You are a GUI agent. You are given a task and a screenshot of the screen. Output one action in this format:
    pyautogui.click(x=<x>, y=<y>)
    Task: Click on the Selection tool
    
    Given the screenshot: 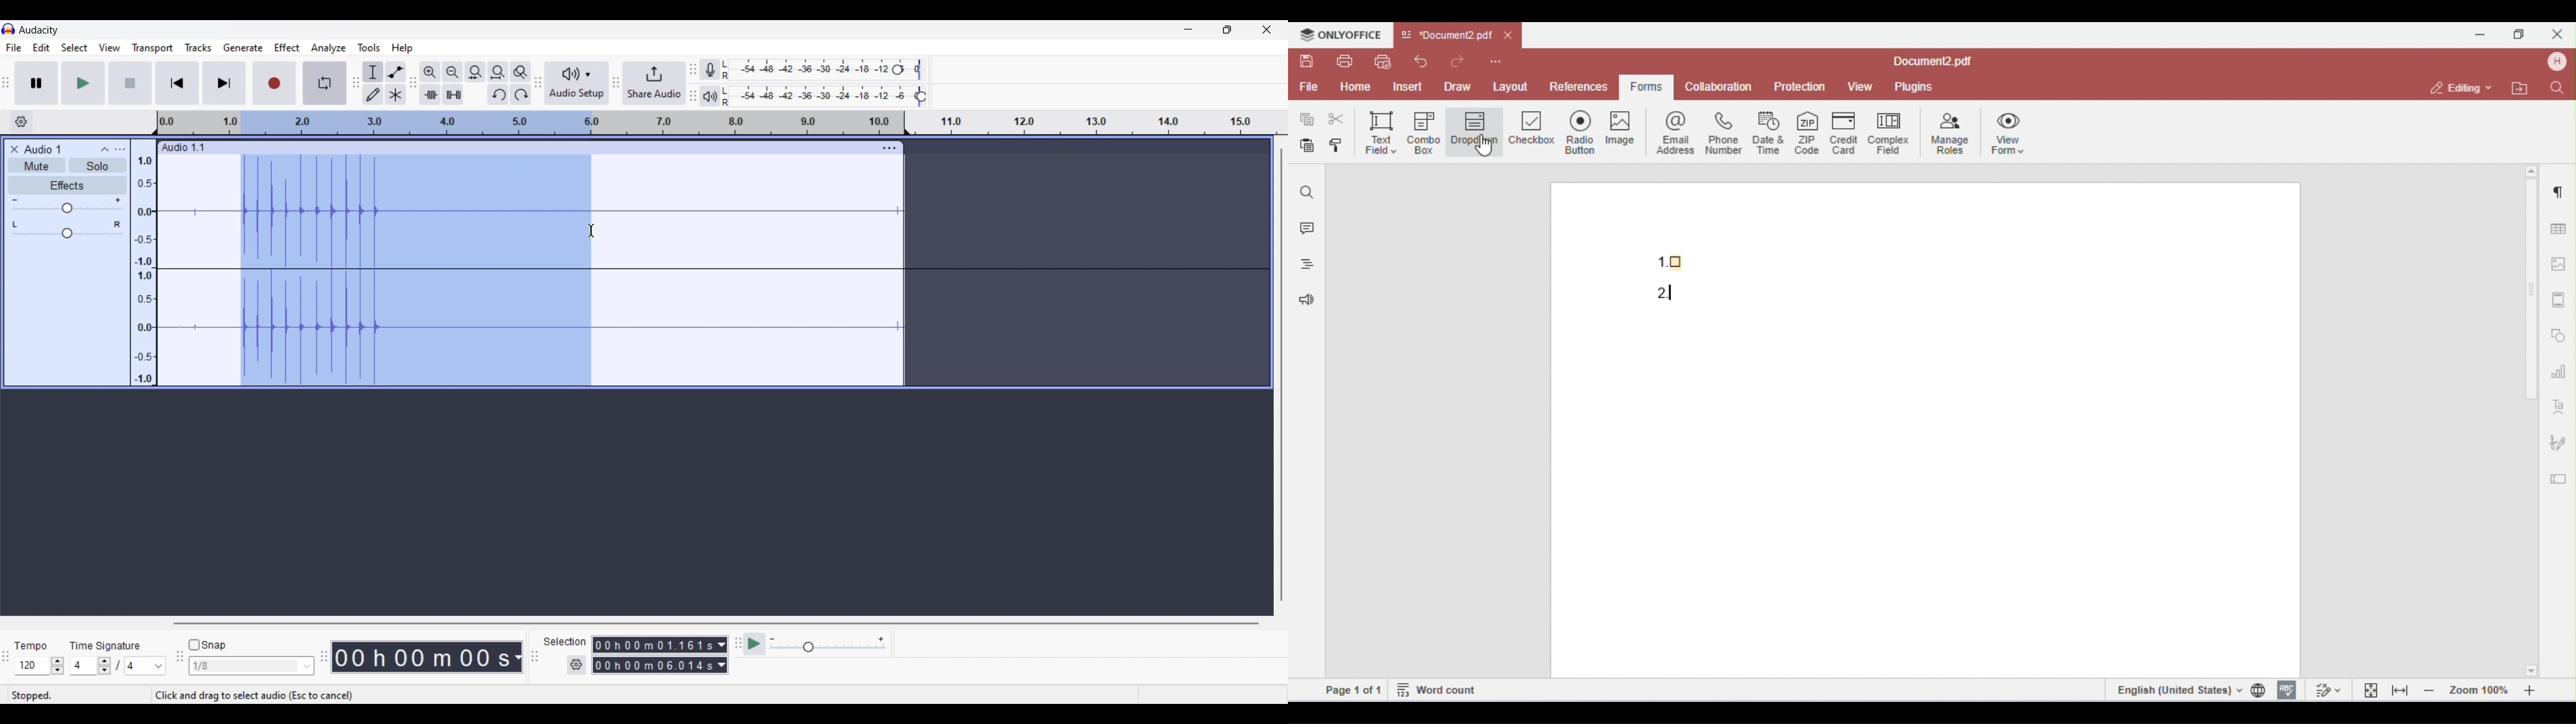 What is the action you would take?
    pyautogui.click(x=372, y=71)
    